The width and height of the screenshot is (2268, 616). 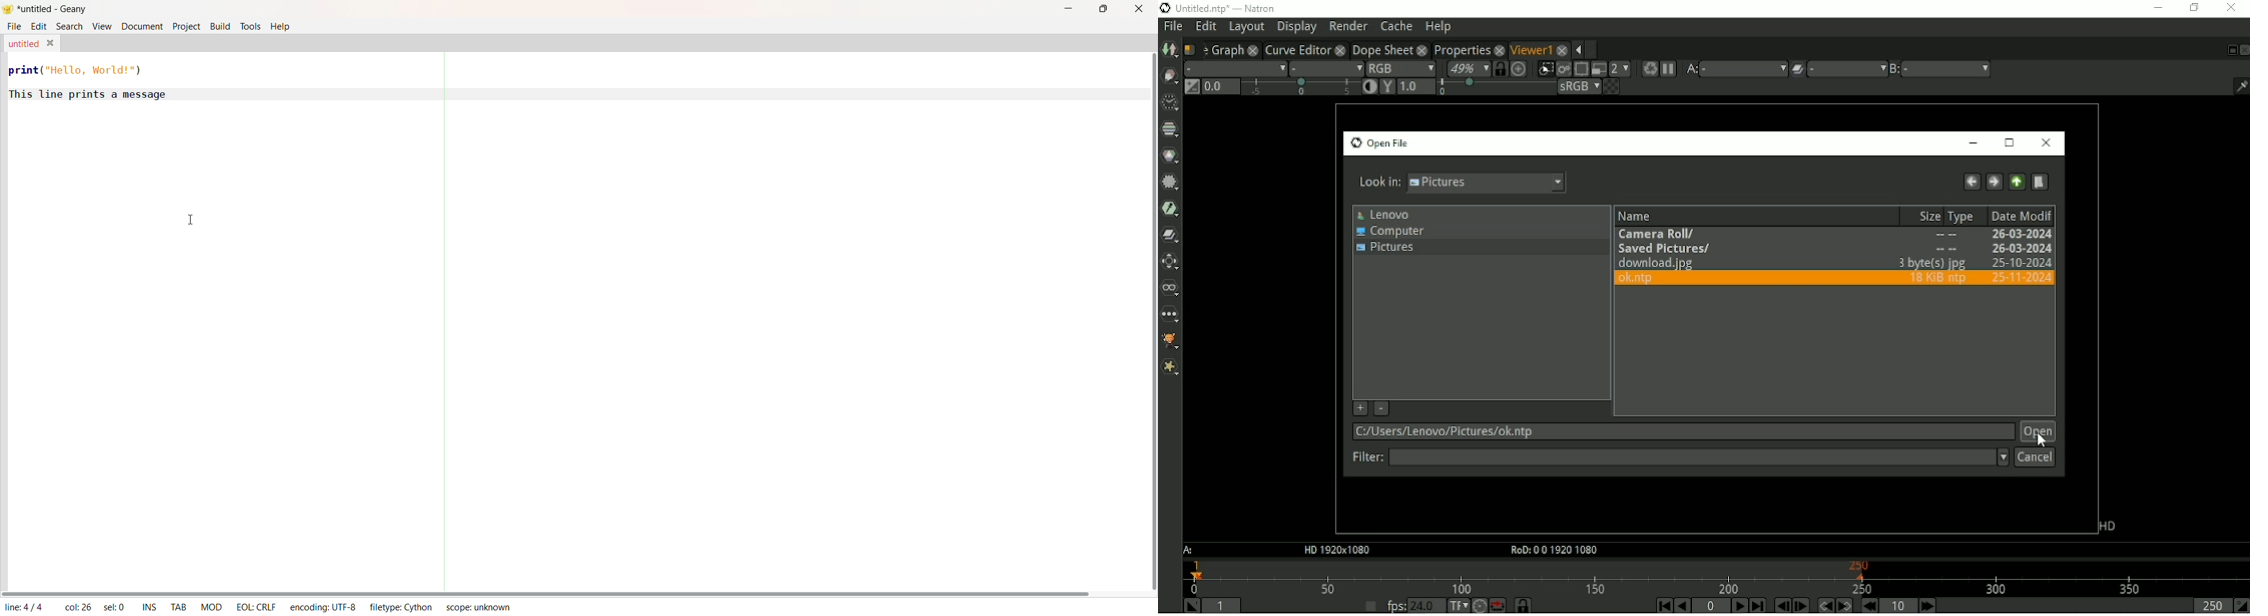 What do you see at coordinates (1847, 69) in the screenshot?
I see `menu` at bounding box center [1847, 69].